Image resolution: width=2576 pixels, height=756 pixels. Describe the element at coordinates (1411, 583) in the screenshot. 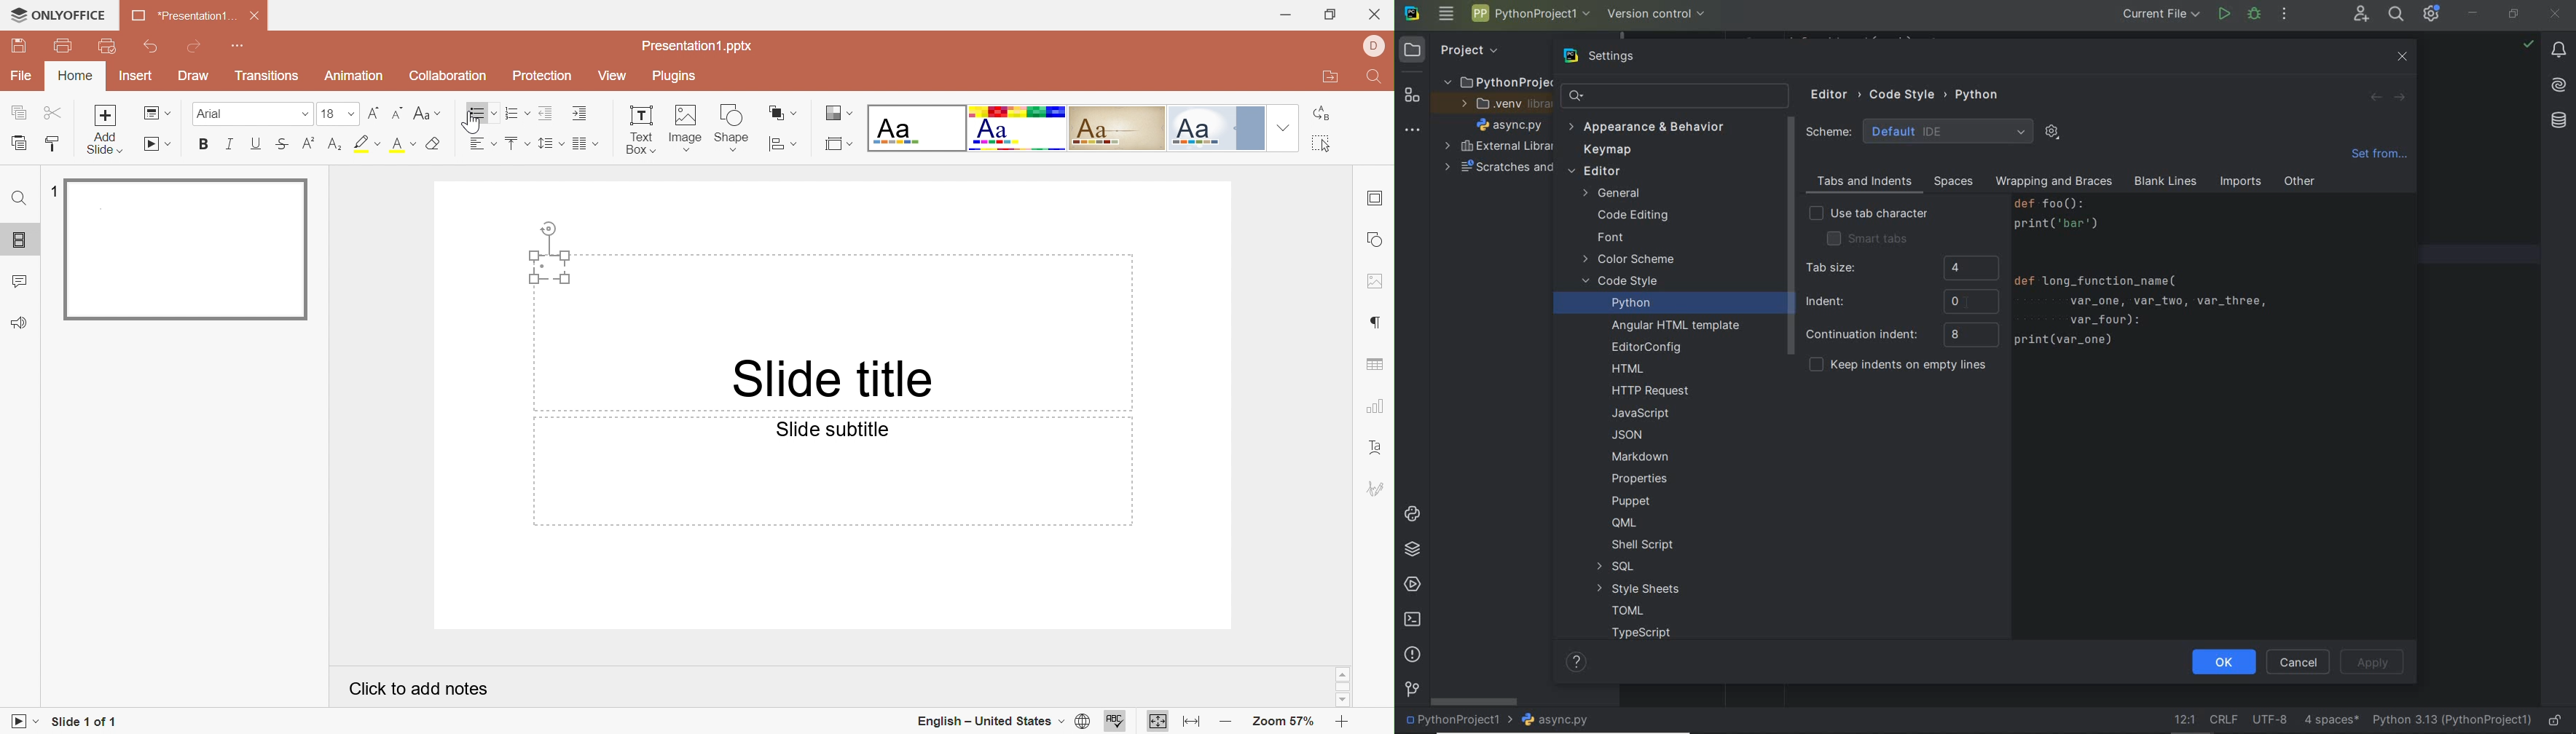

I see `services` at that location.